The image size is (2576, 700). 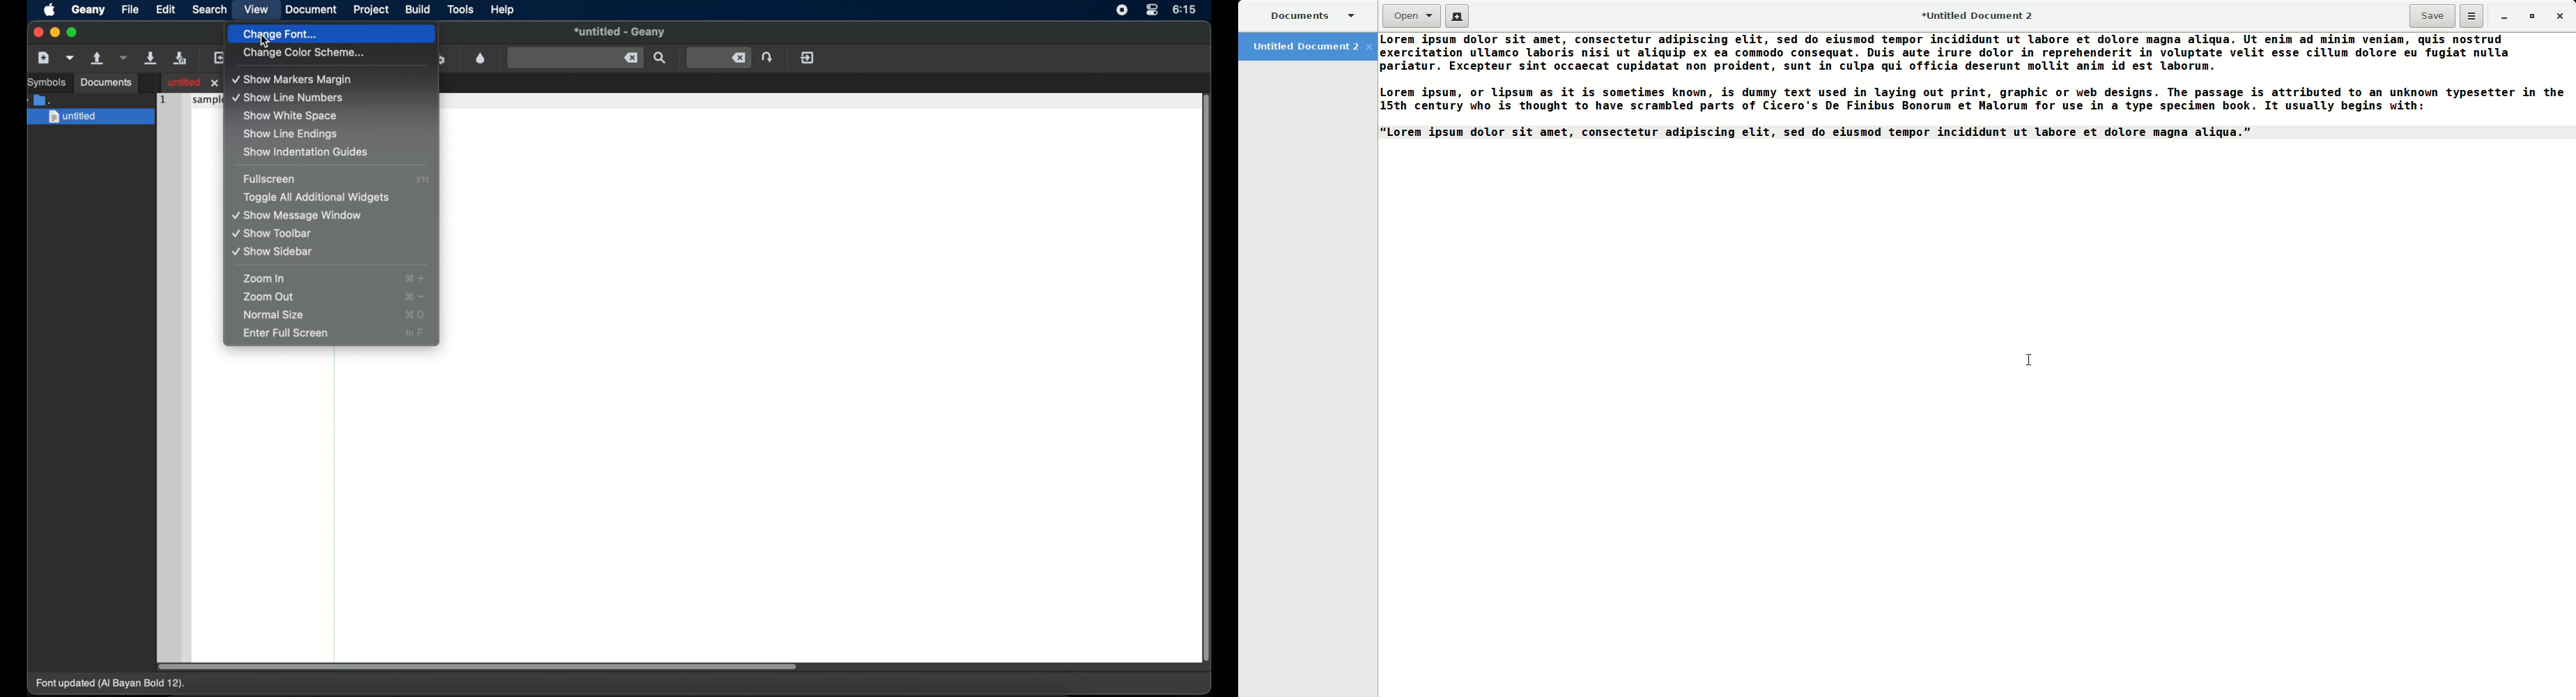 I want to click on control center, so click(x=1152, y=10).